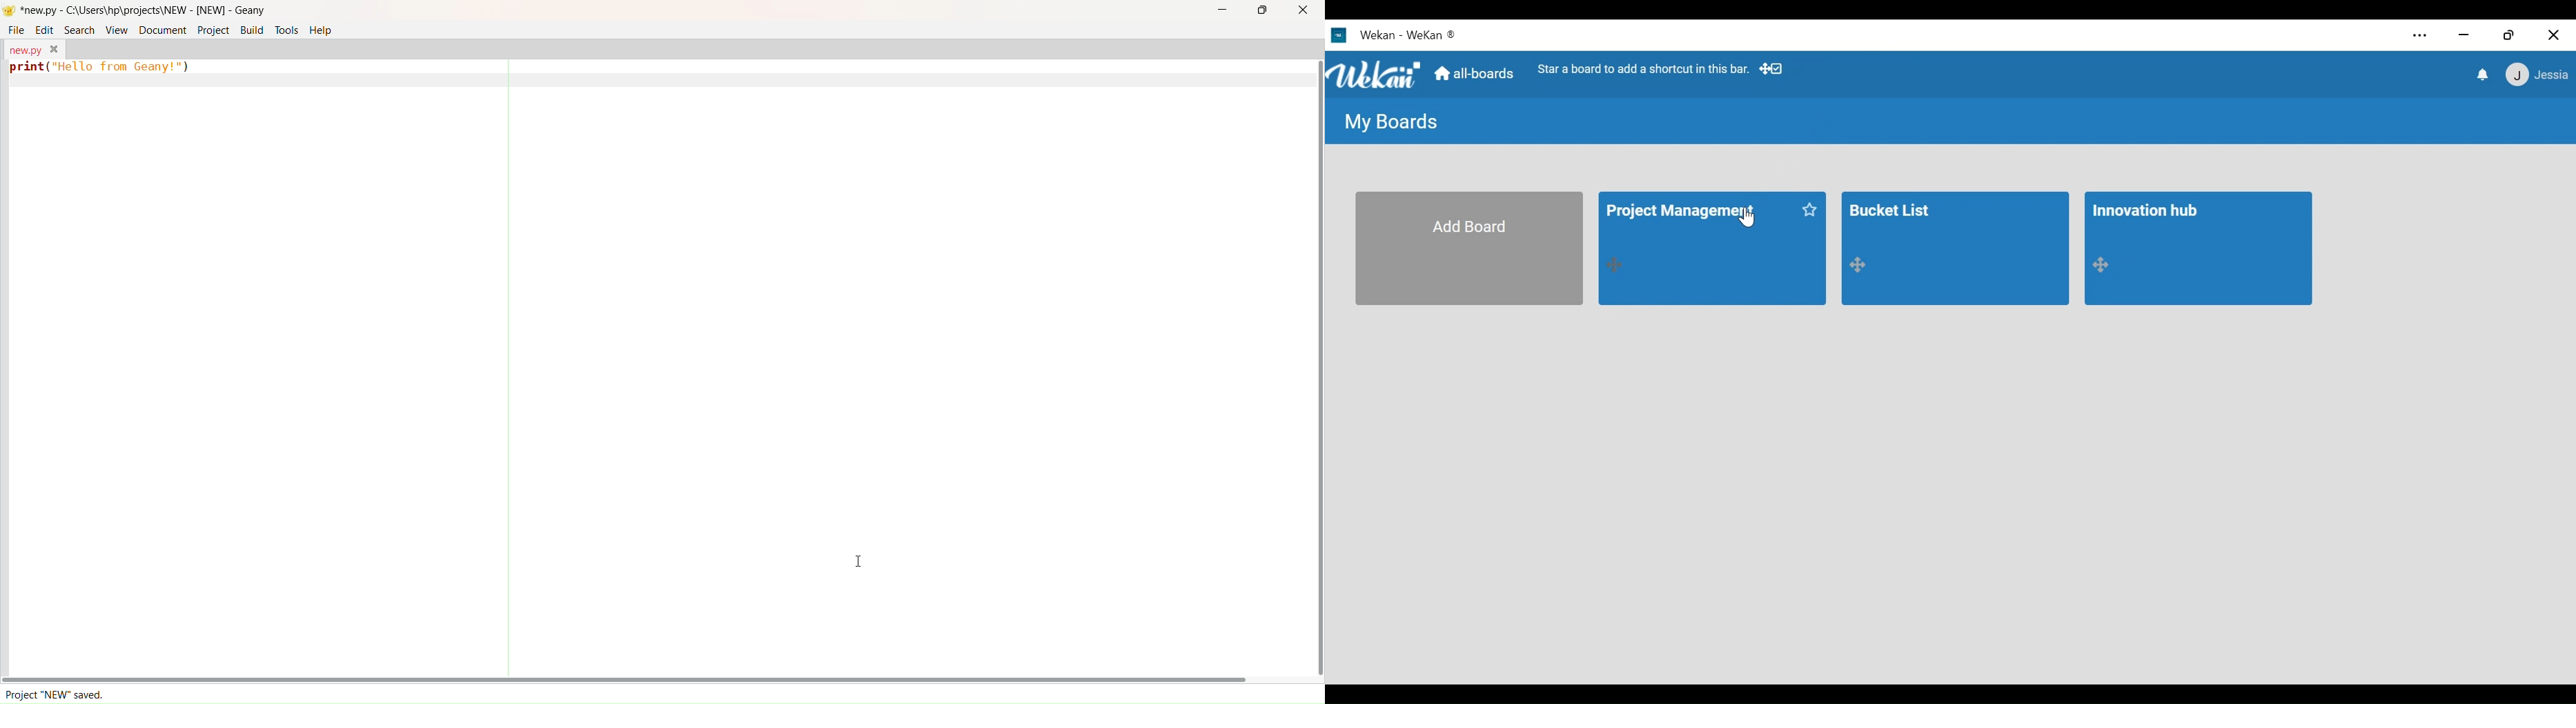 The width and height of the screenshot is (2576, 728). Describe the element at coordinates (1863, 265) in the screenshot. I see `Desktop drag handles` at that location.